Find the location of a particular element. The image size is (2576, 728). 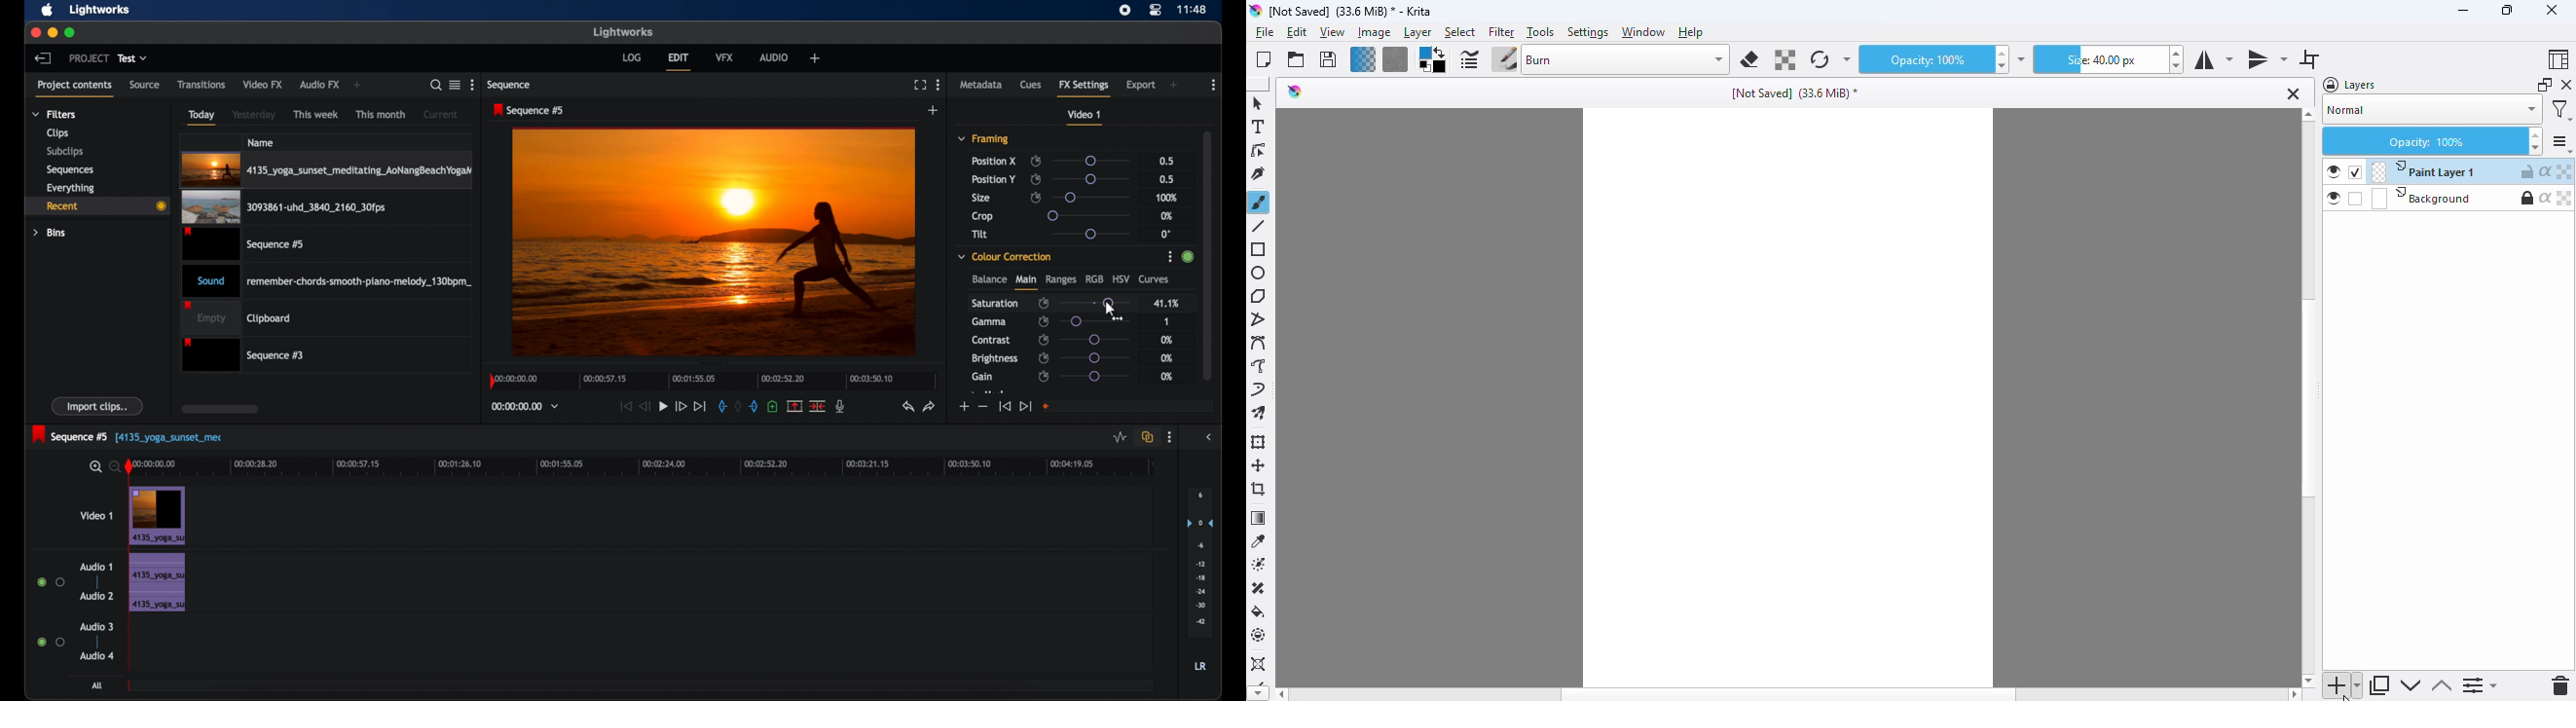

 close is located at coordinates (2551, 10).